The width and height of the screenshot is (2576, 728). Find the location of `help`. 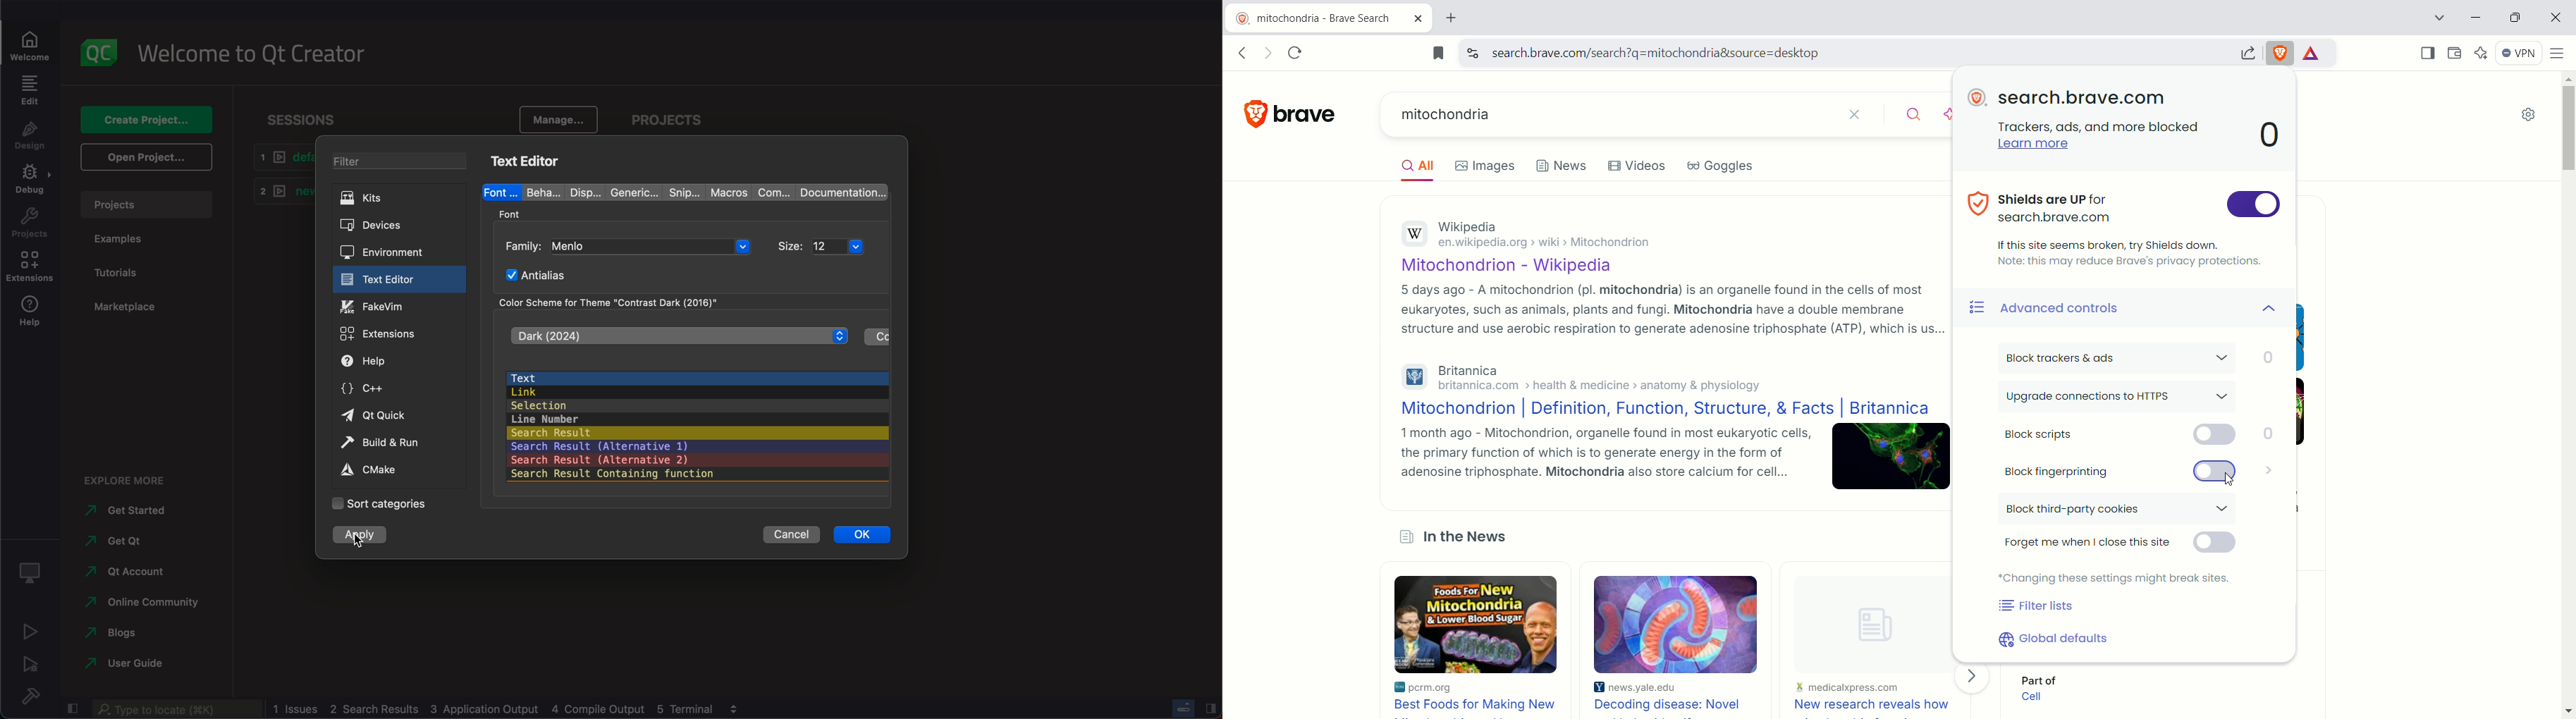

help is located at coordinates (33, 316).